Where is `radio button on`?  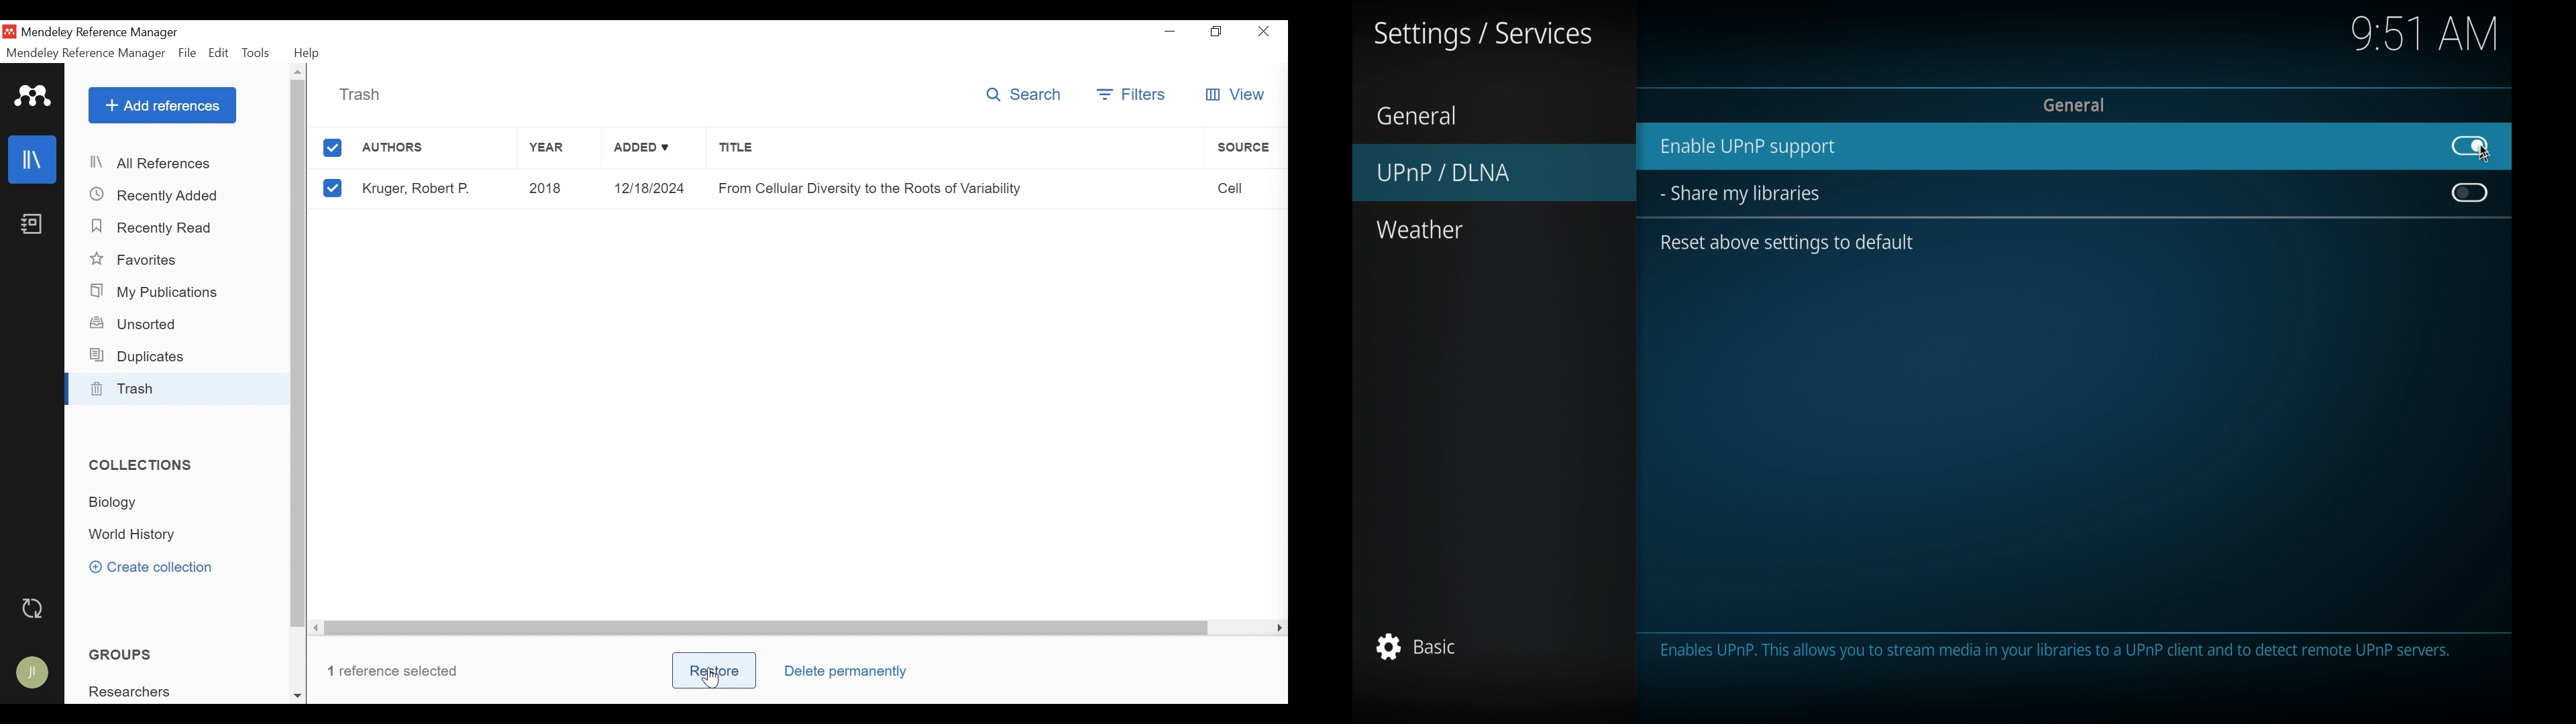 radio button on is located at coordinates (2469, 145).